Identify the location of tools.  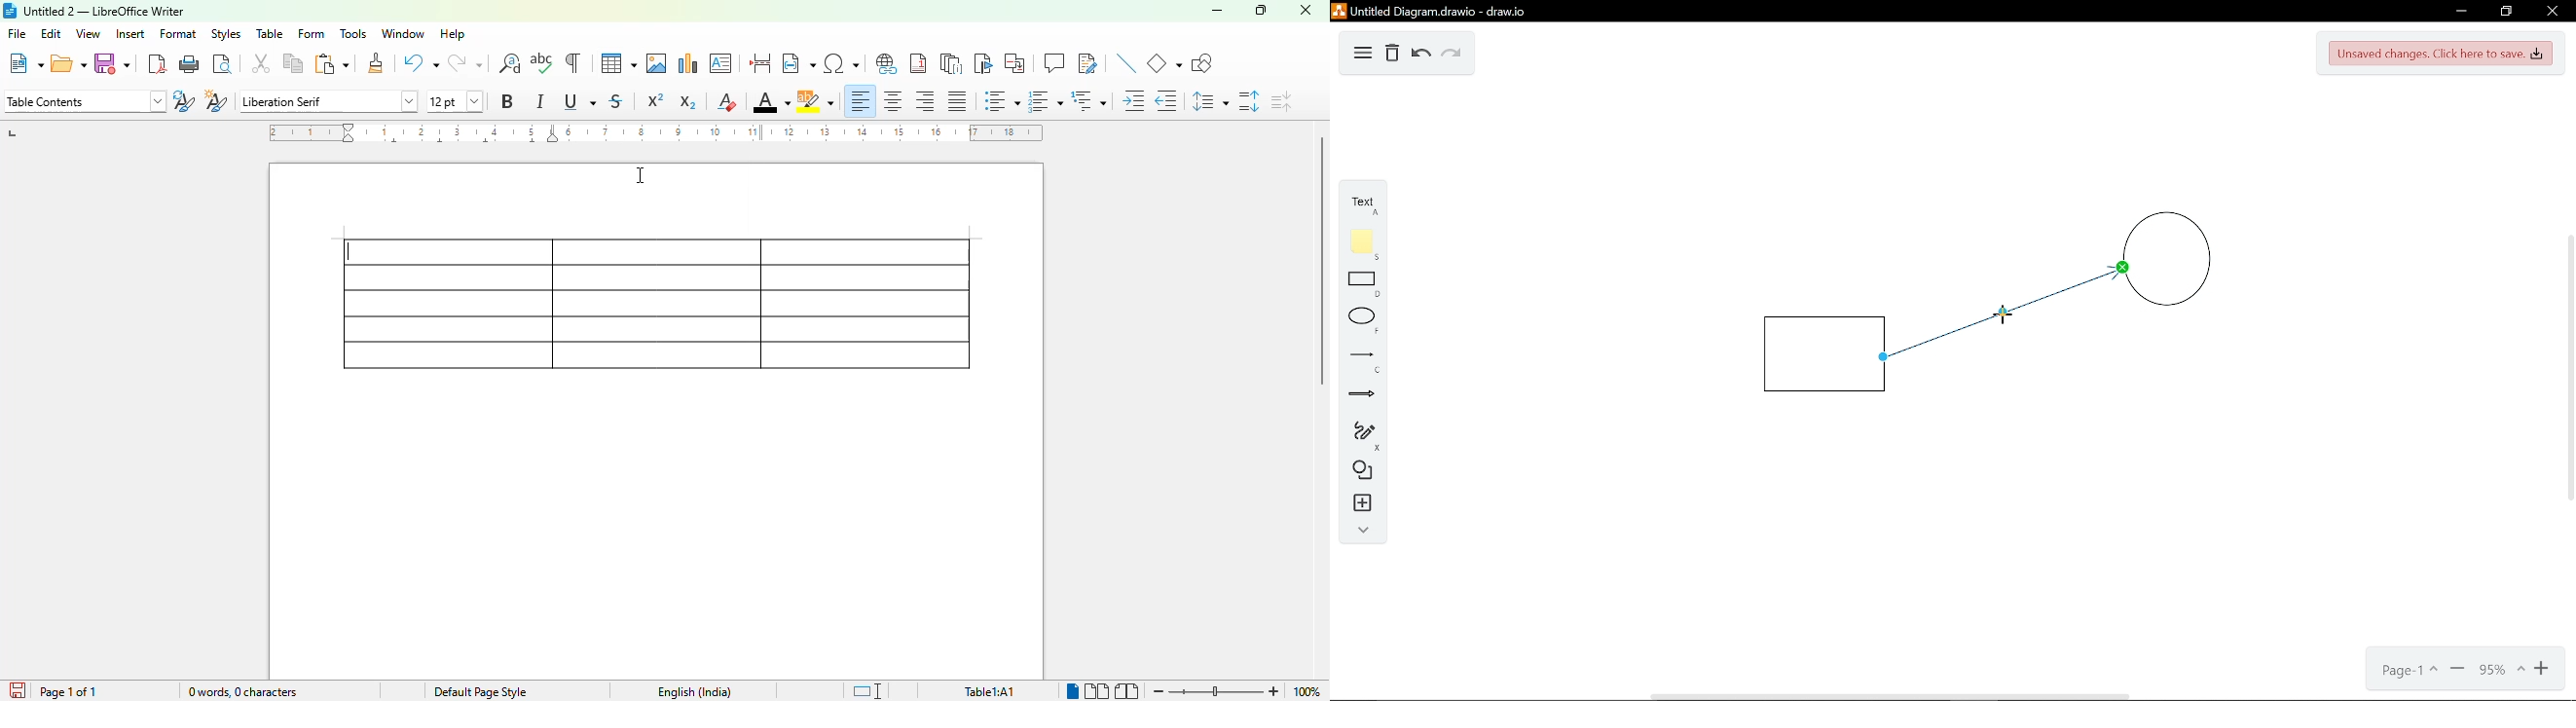
(354, 33).